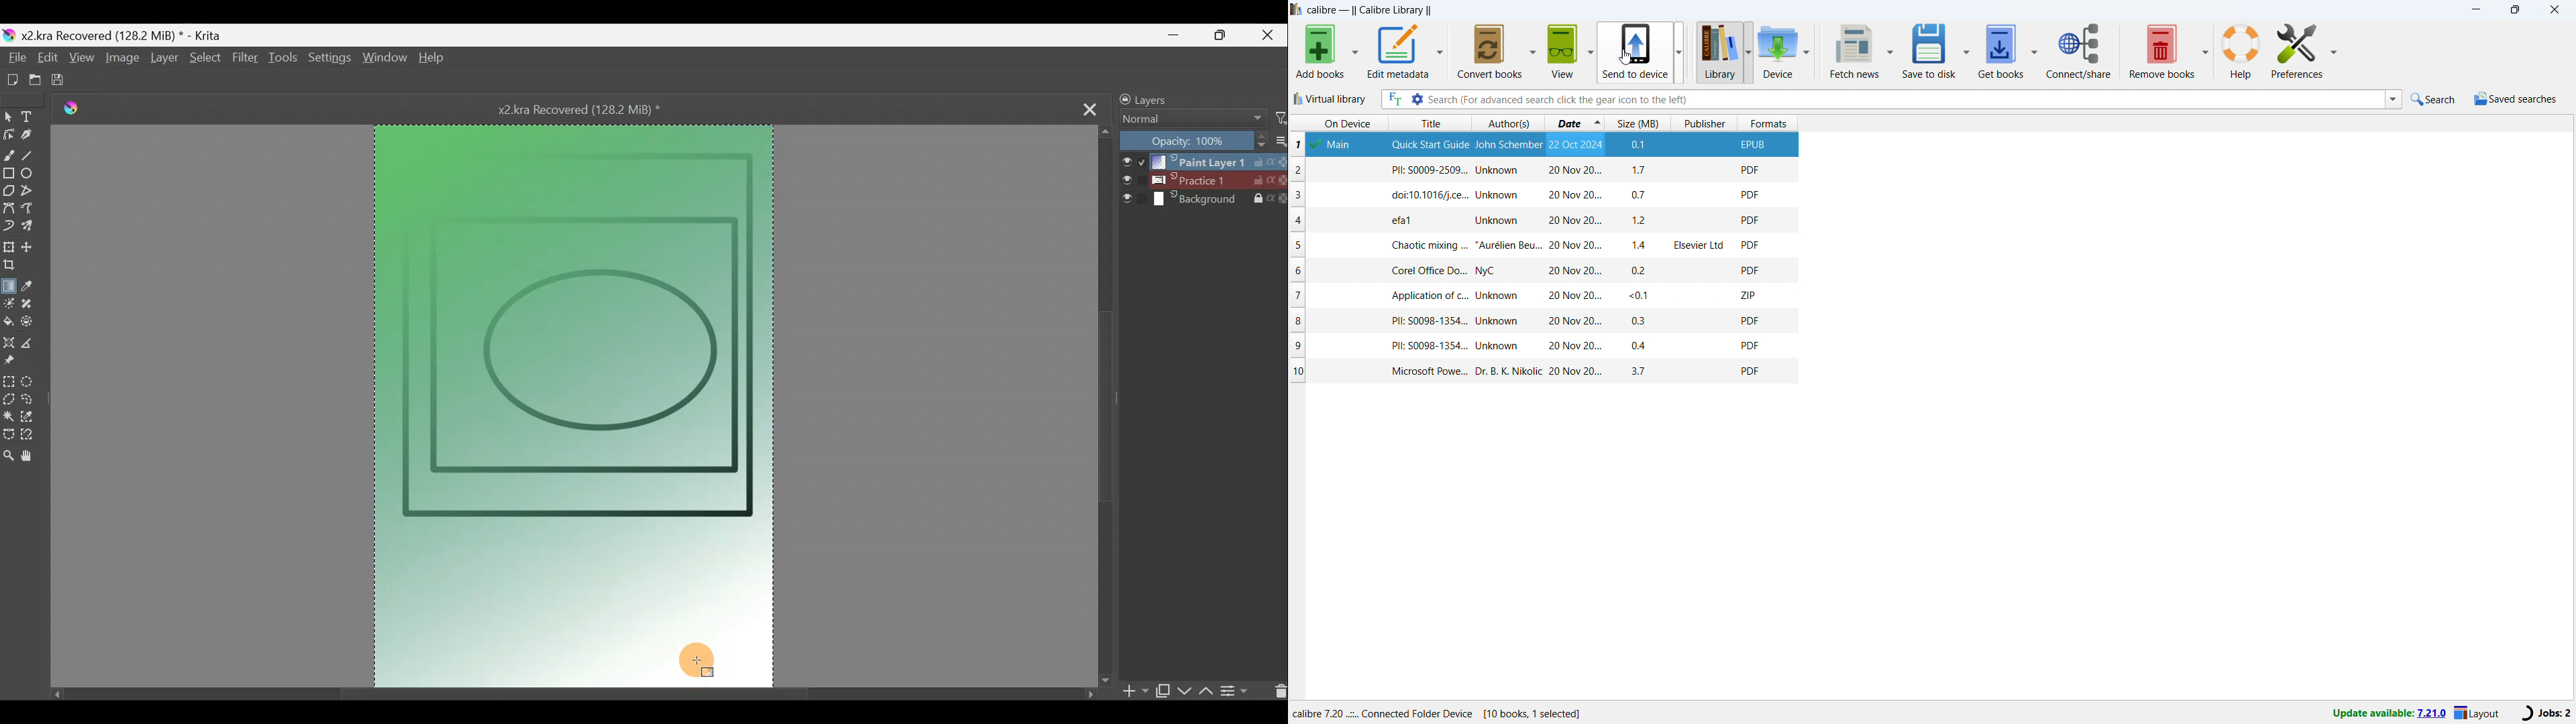 The width and height of the screenshot is (2576, 728). What do you see at coordinates (1491, 51) in the screenshot?
I see `convert books` at bounding box center [1491, 51].